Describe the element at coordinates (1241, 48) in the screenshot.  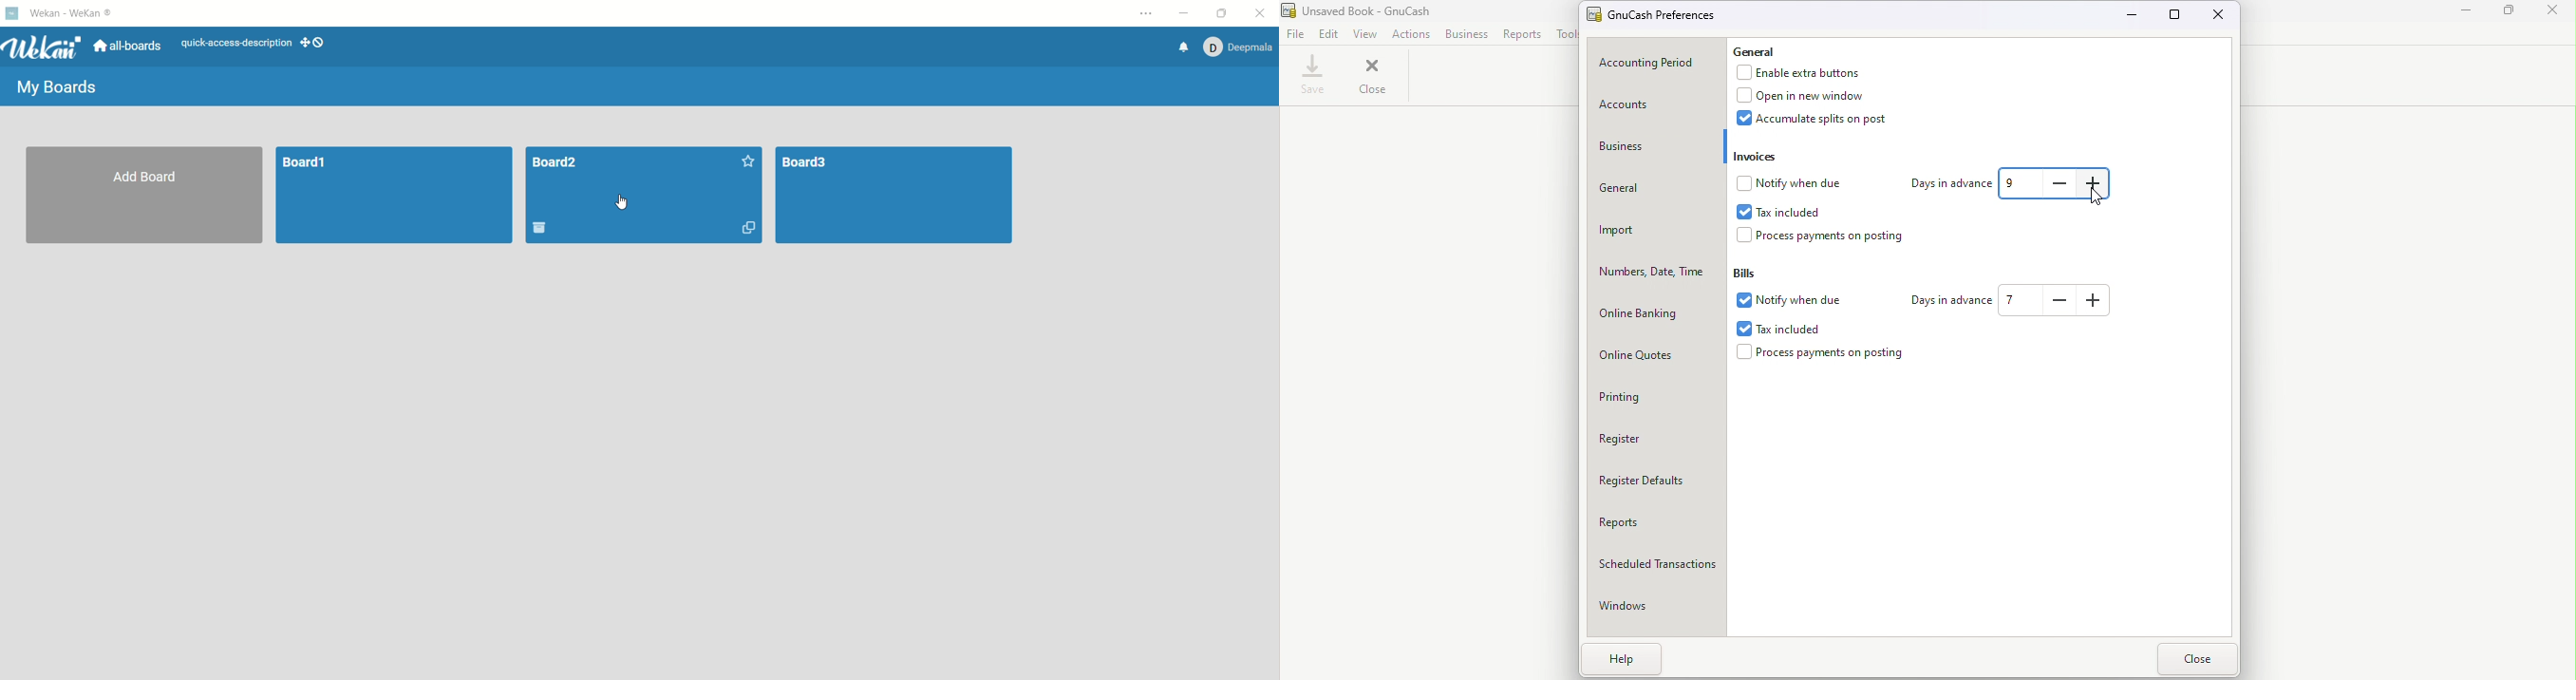
I see `account` at that location.